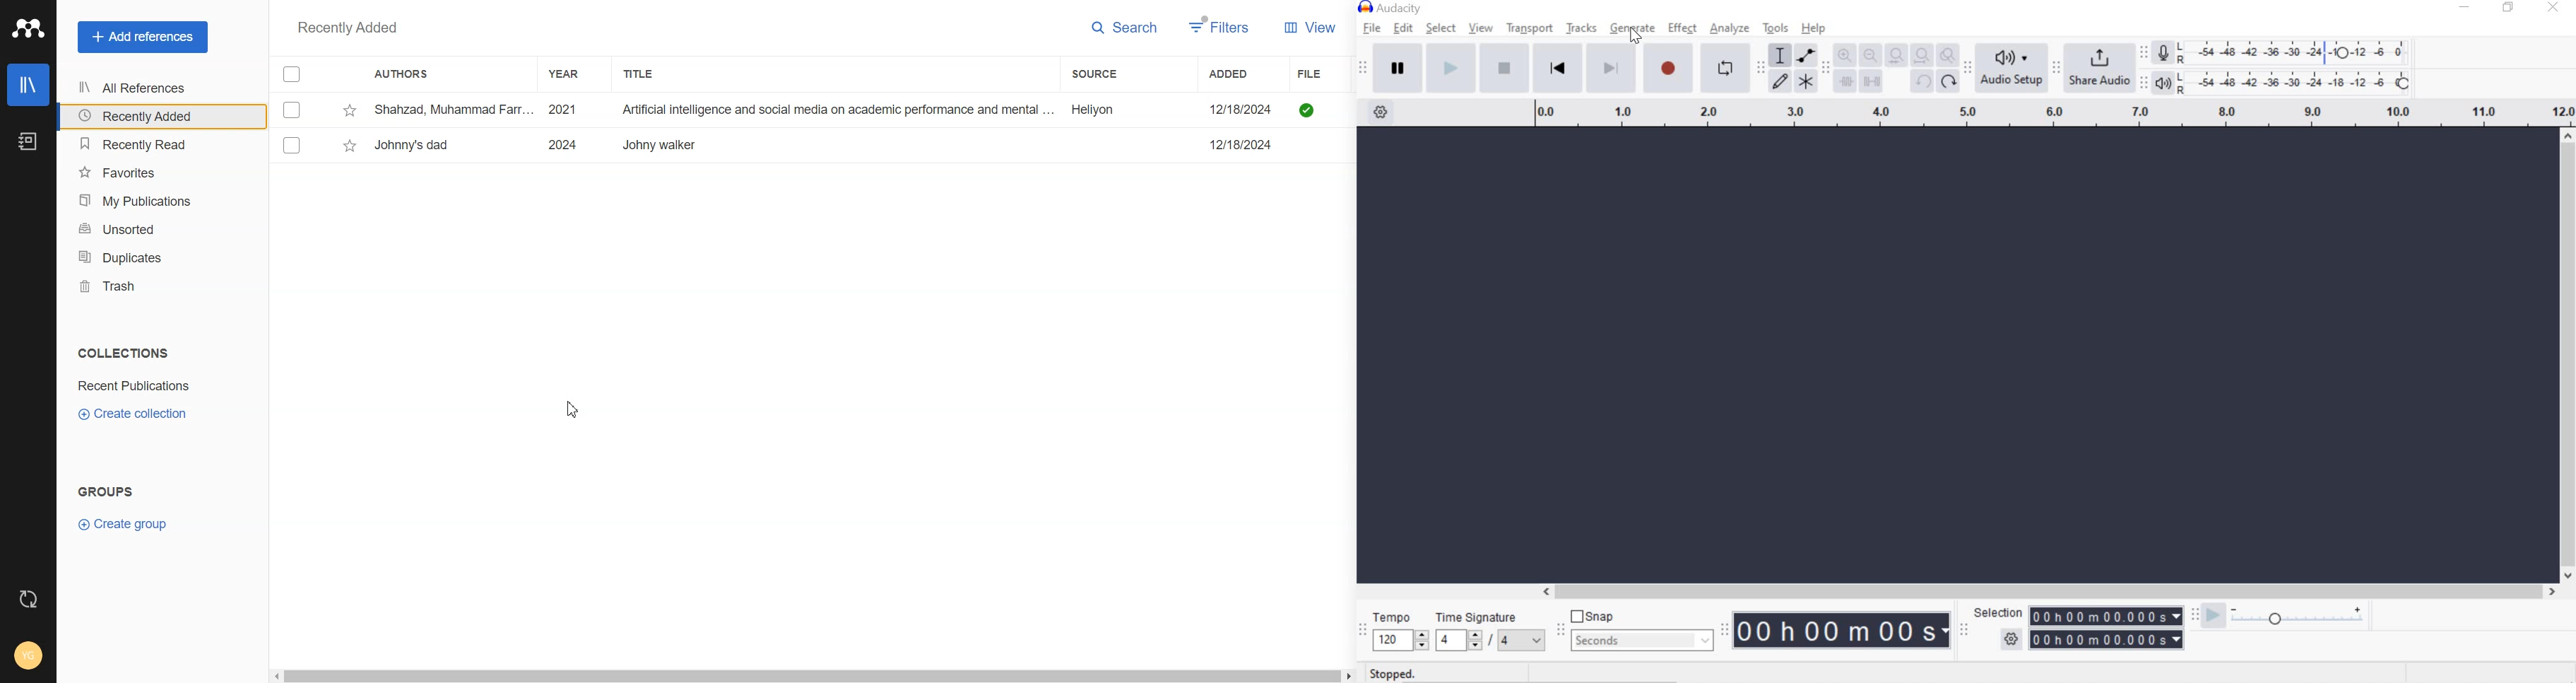 The width and height of the screenshot is (2576, 700). Describe the element at coordinates (146, 386) in the screenshot. I see `Recent Publications` at that location.